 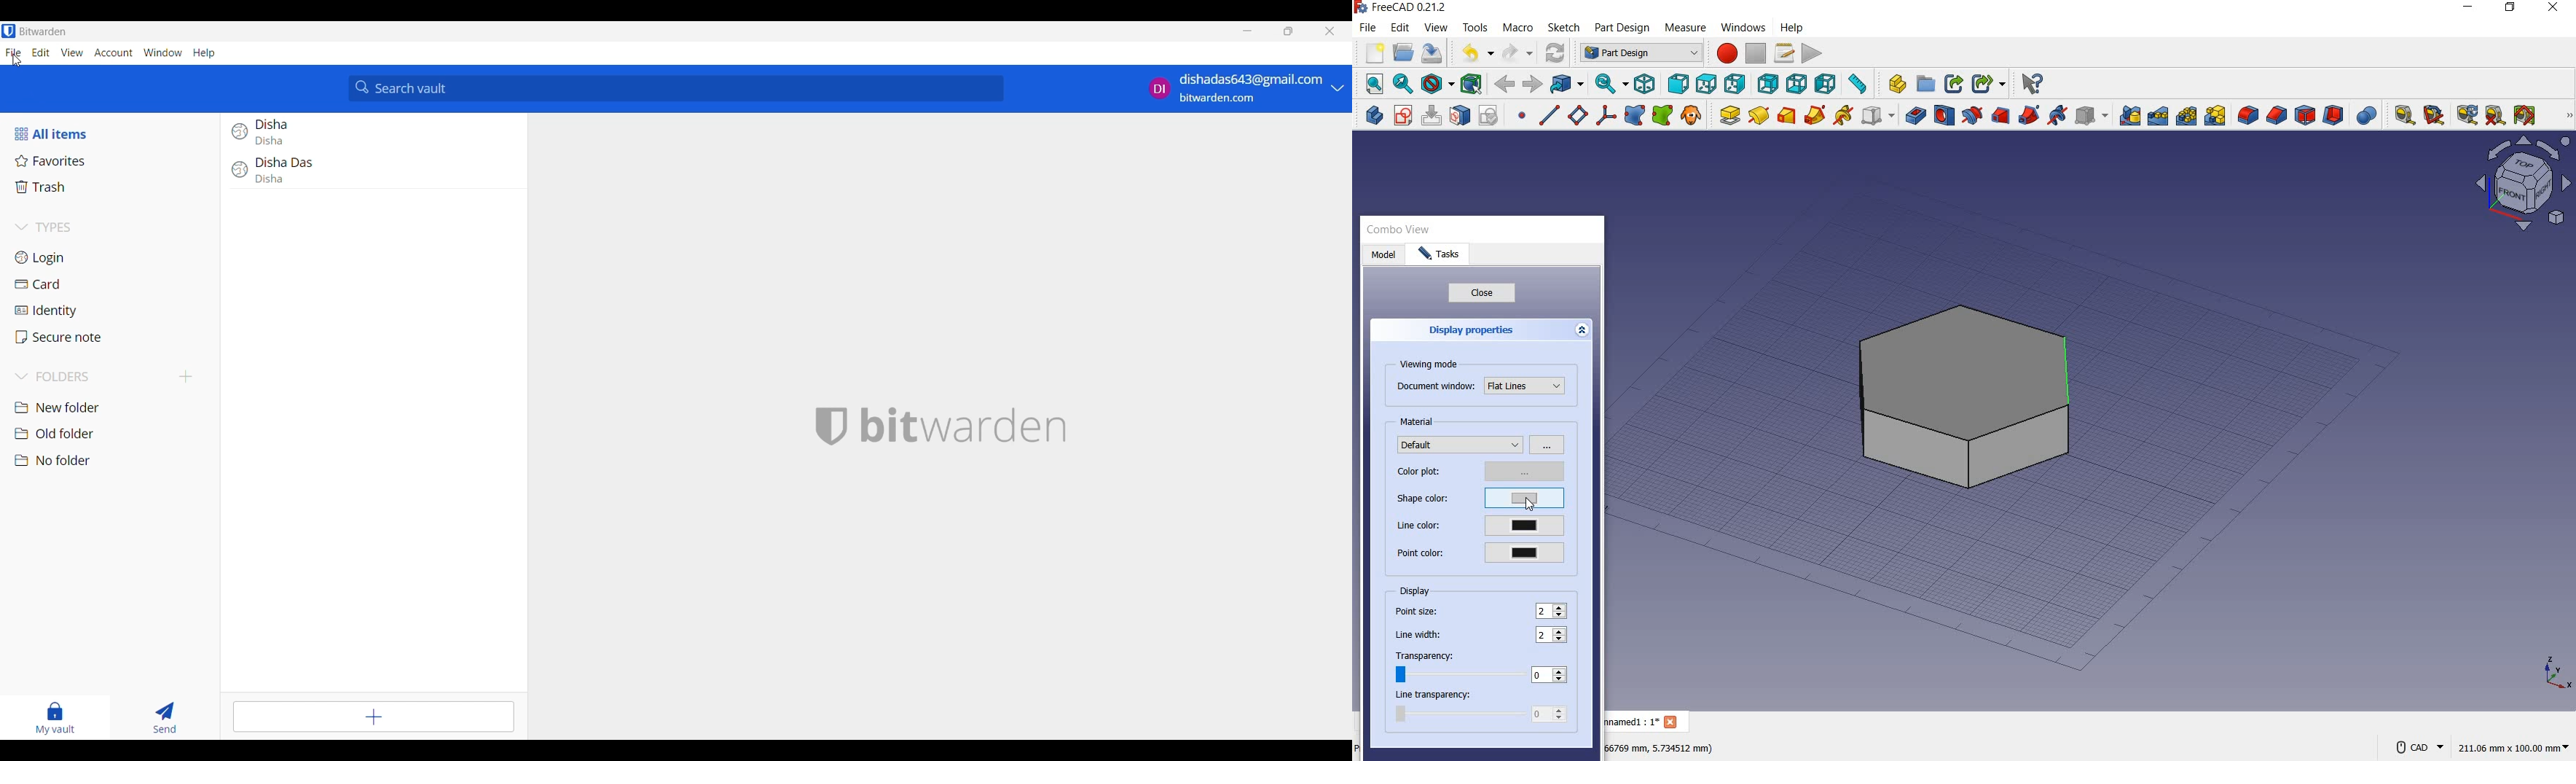 What do you see at coordinates (1460, 444) in the screenshot?
I see `default` at bounding box center [1460, 444].